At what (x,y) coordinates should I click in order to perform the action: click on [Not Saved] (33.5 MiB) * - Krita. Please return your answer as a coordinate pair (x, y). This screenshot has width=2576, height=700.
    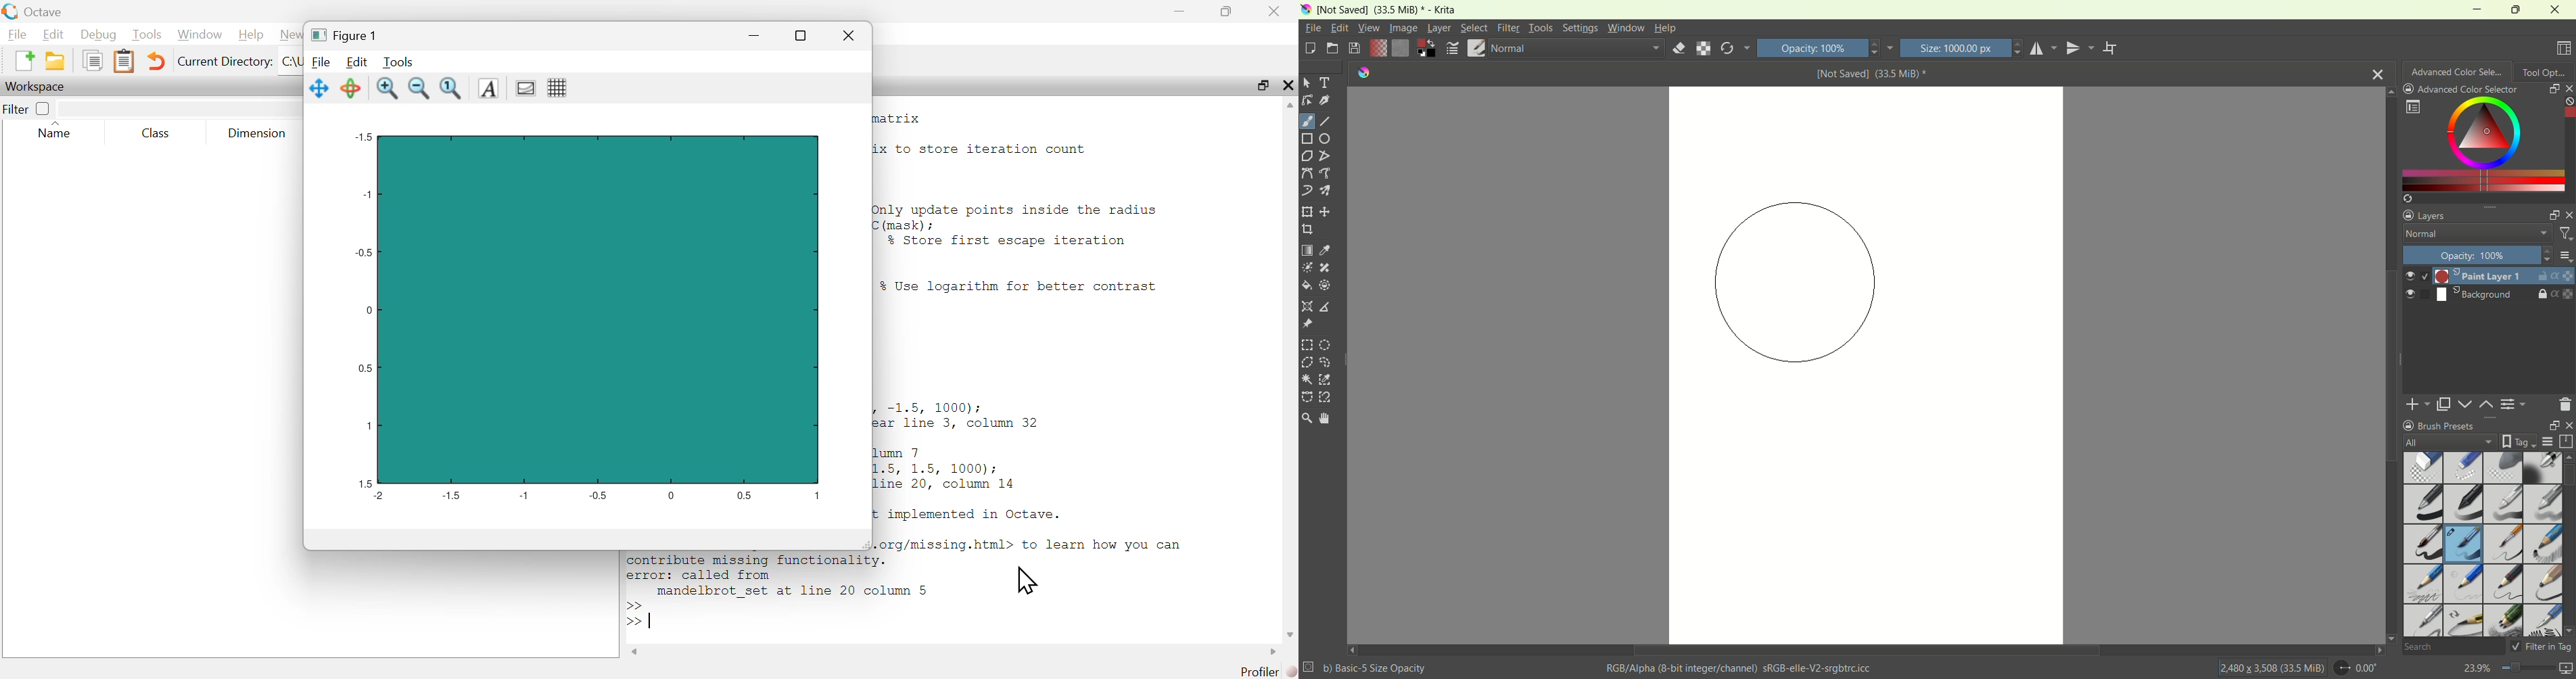
    Looking at the image, I should click on (1388, 11).